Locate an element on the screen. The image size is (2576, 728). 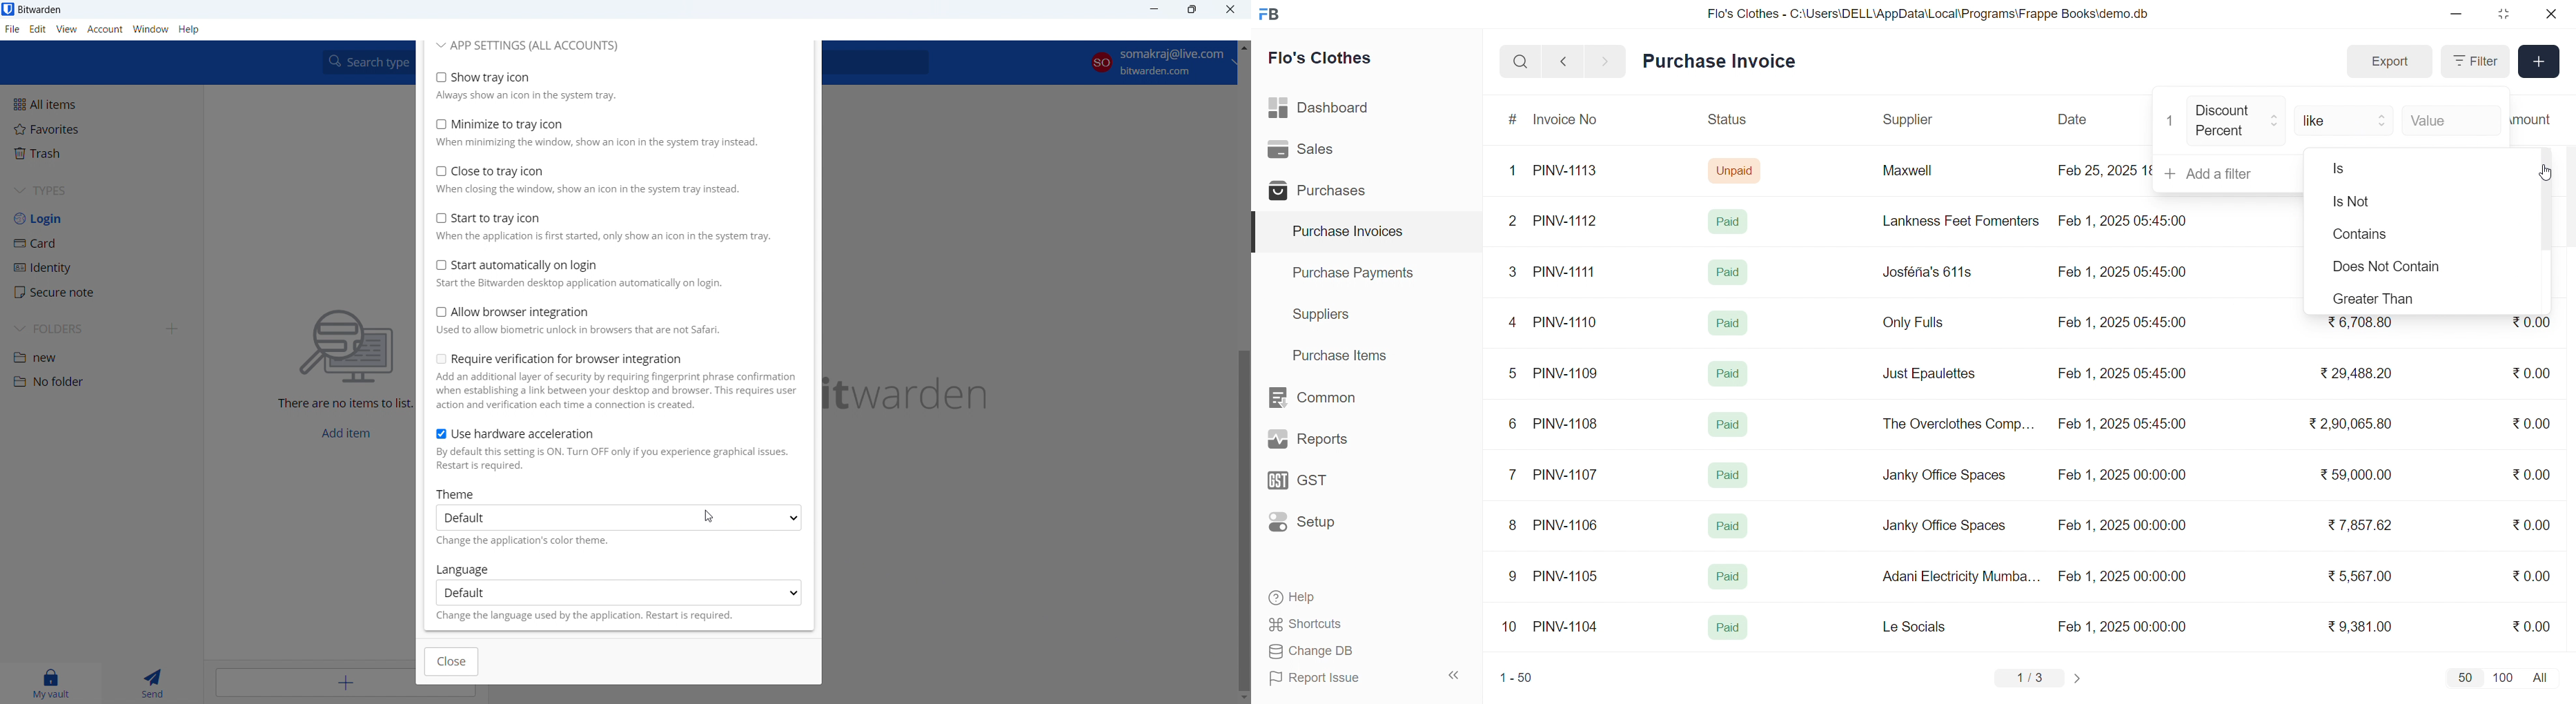
6 is located at coordinates (1513, 423).